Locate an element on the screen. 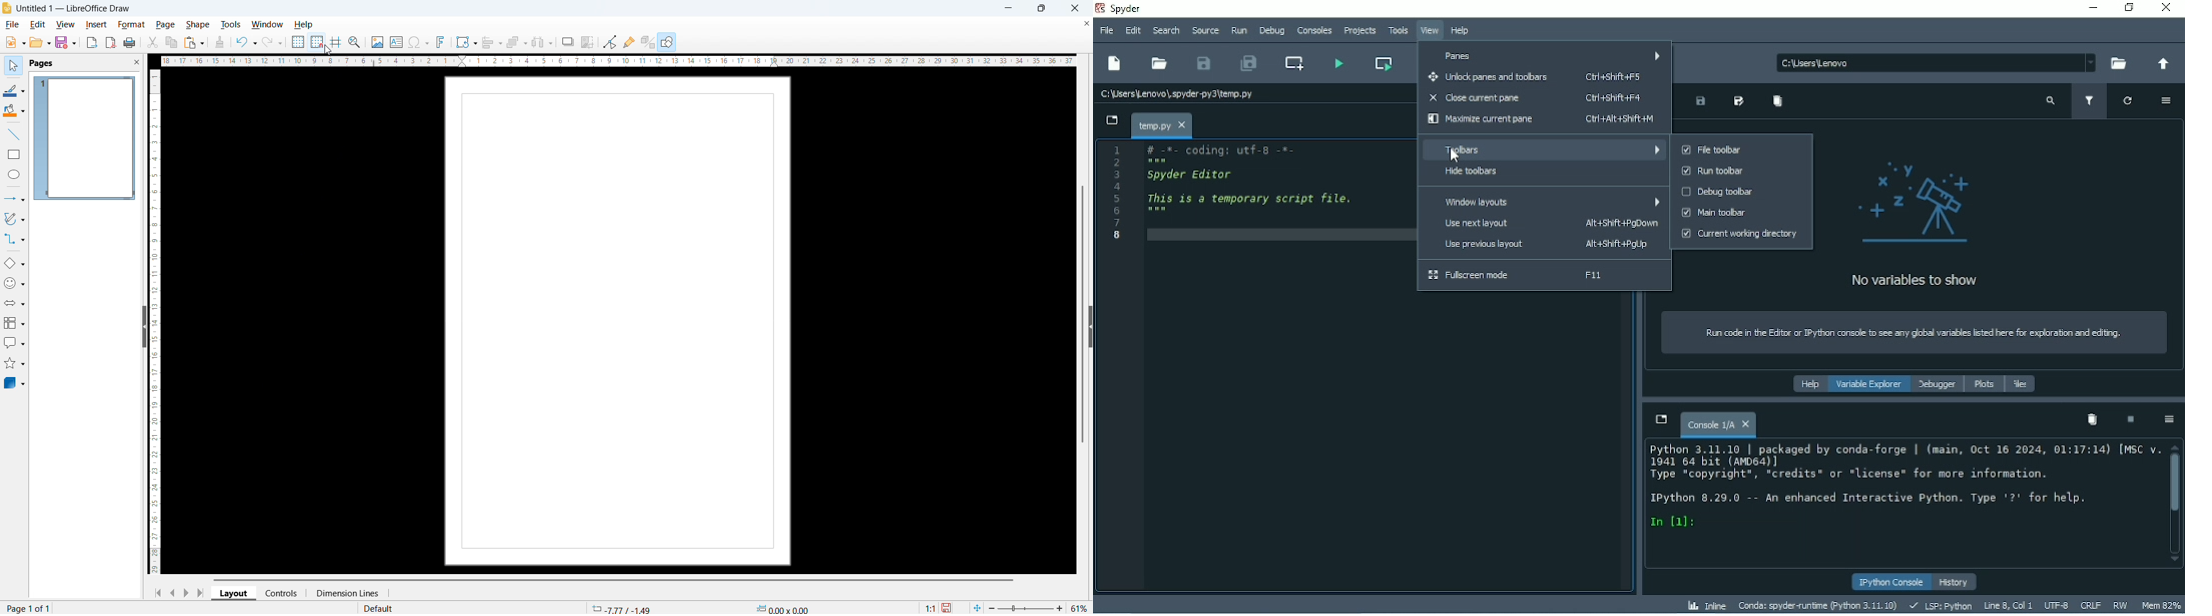  Tools  is located at coordinates (231, 24).